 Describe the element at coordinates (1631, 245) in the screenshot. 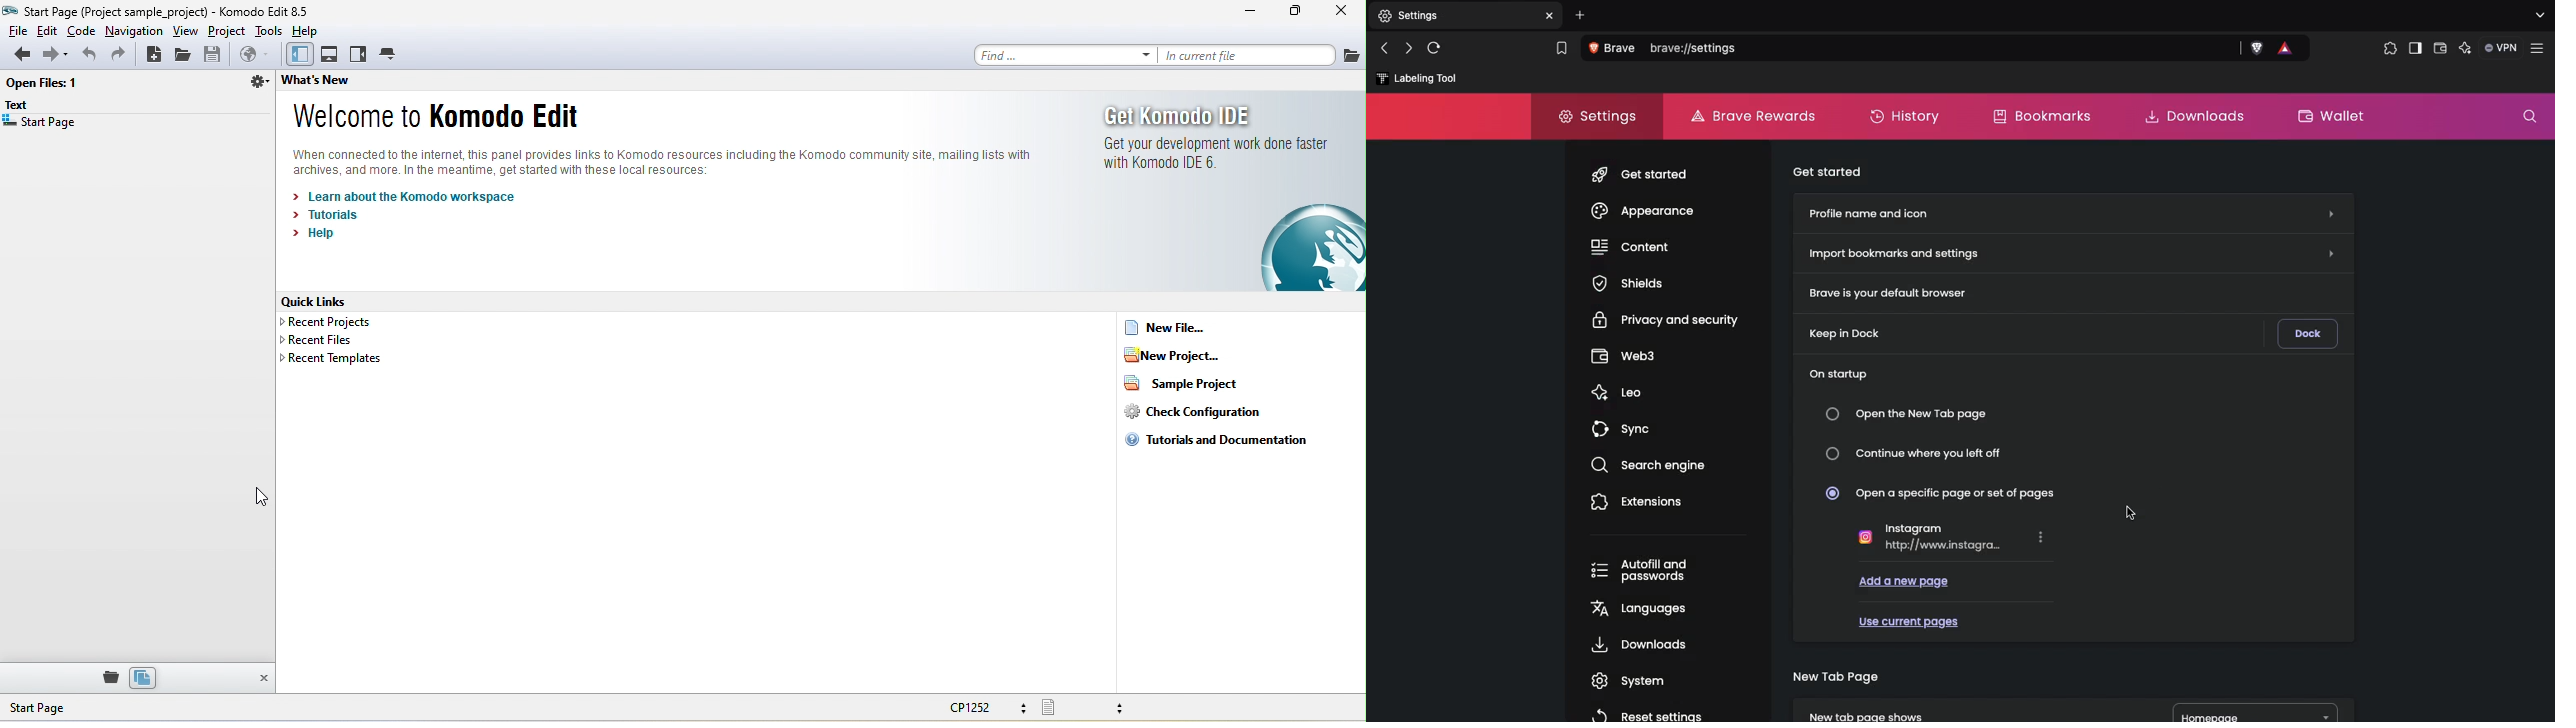

I see `Content` at that location.